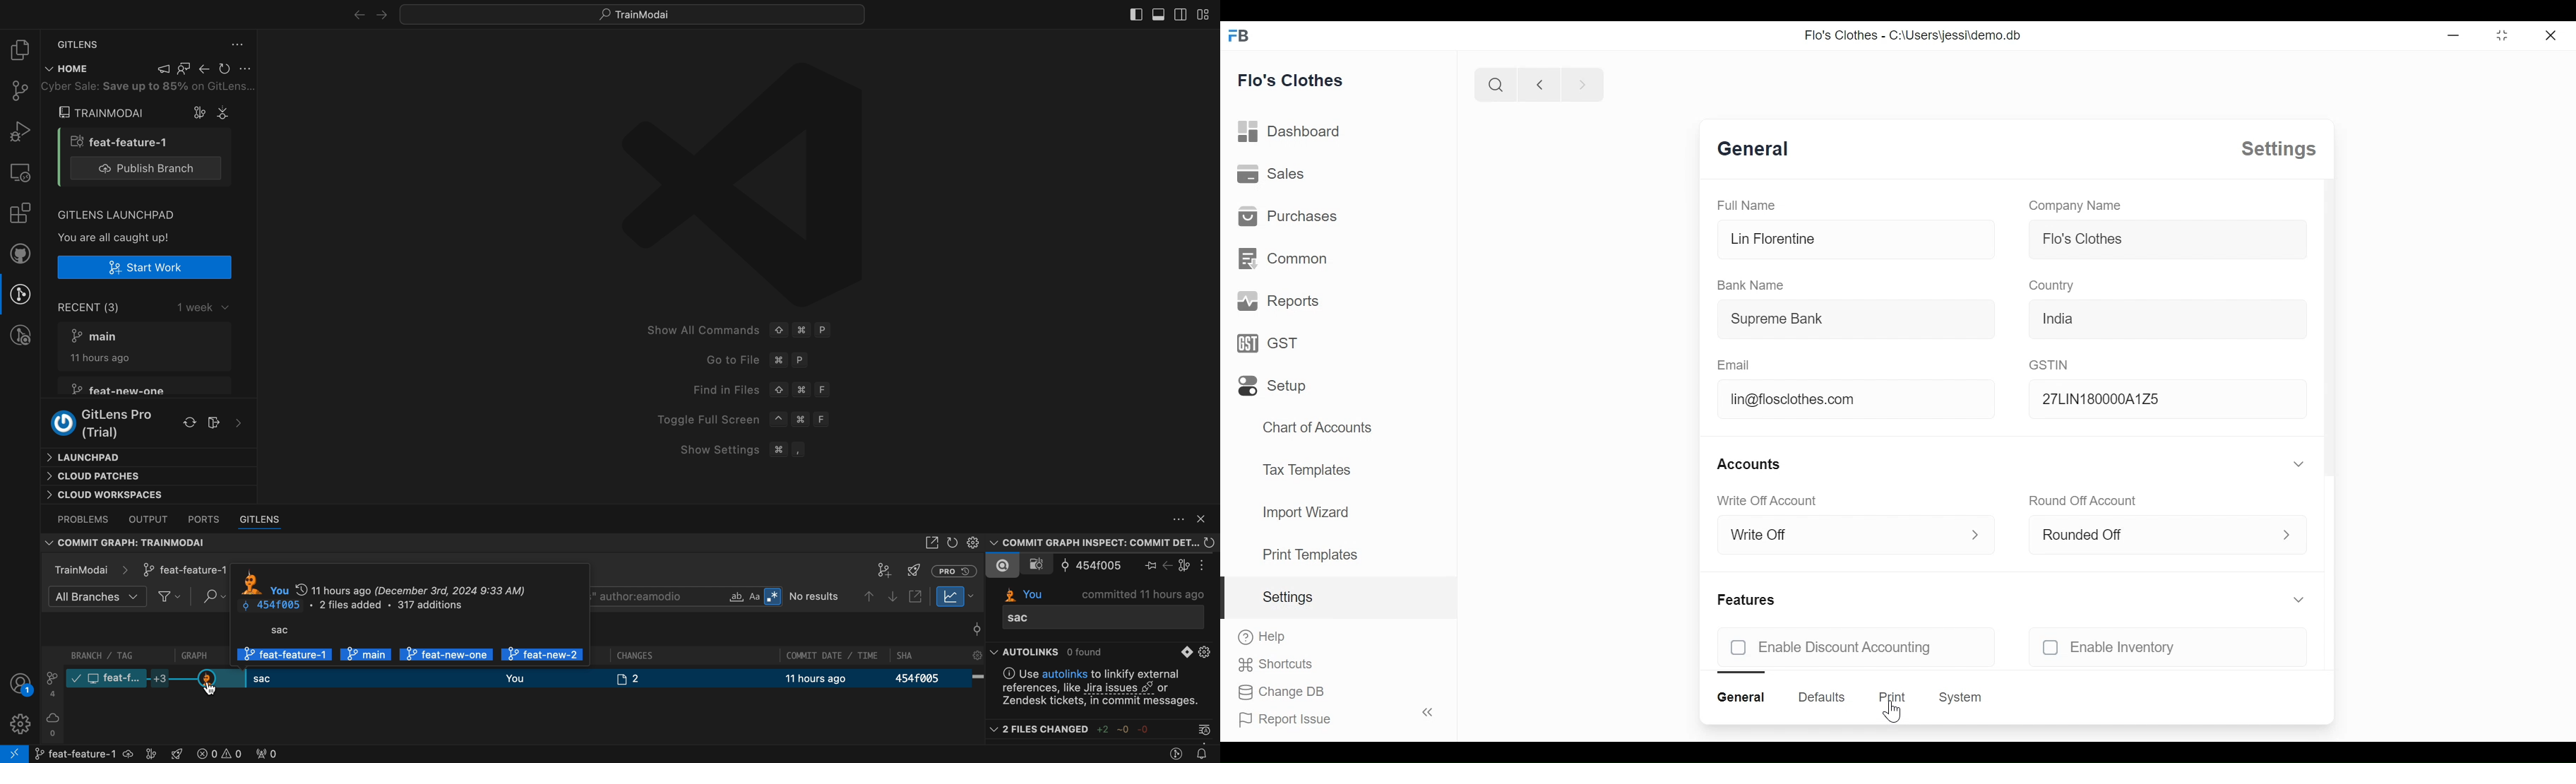 The width and height of the screenshot is (2576, 784). I want to click on country, so click(2053, 286).